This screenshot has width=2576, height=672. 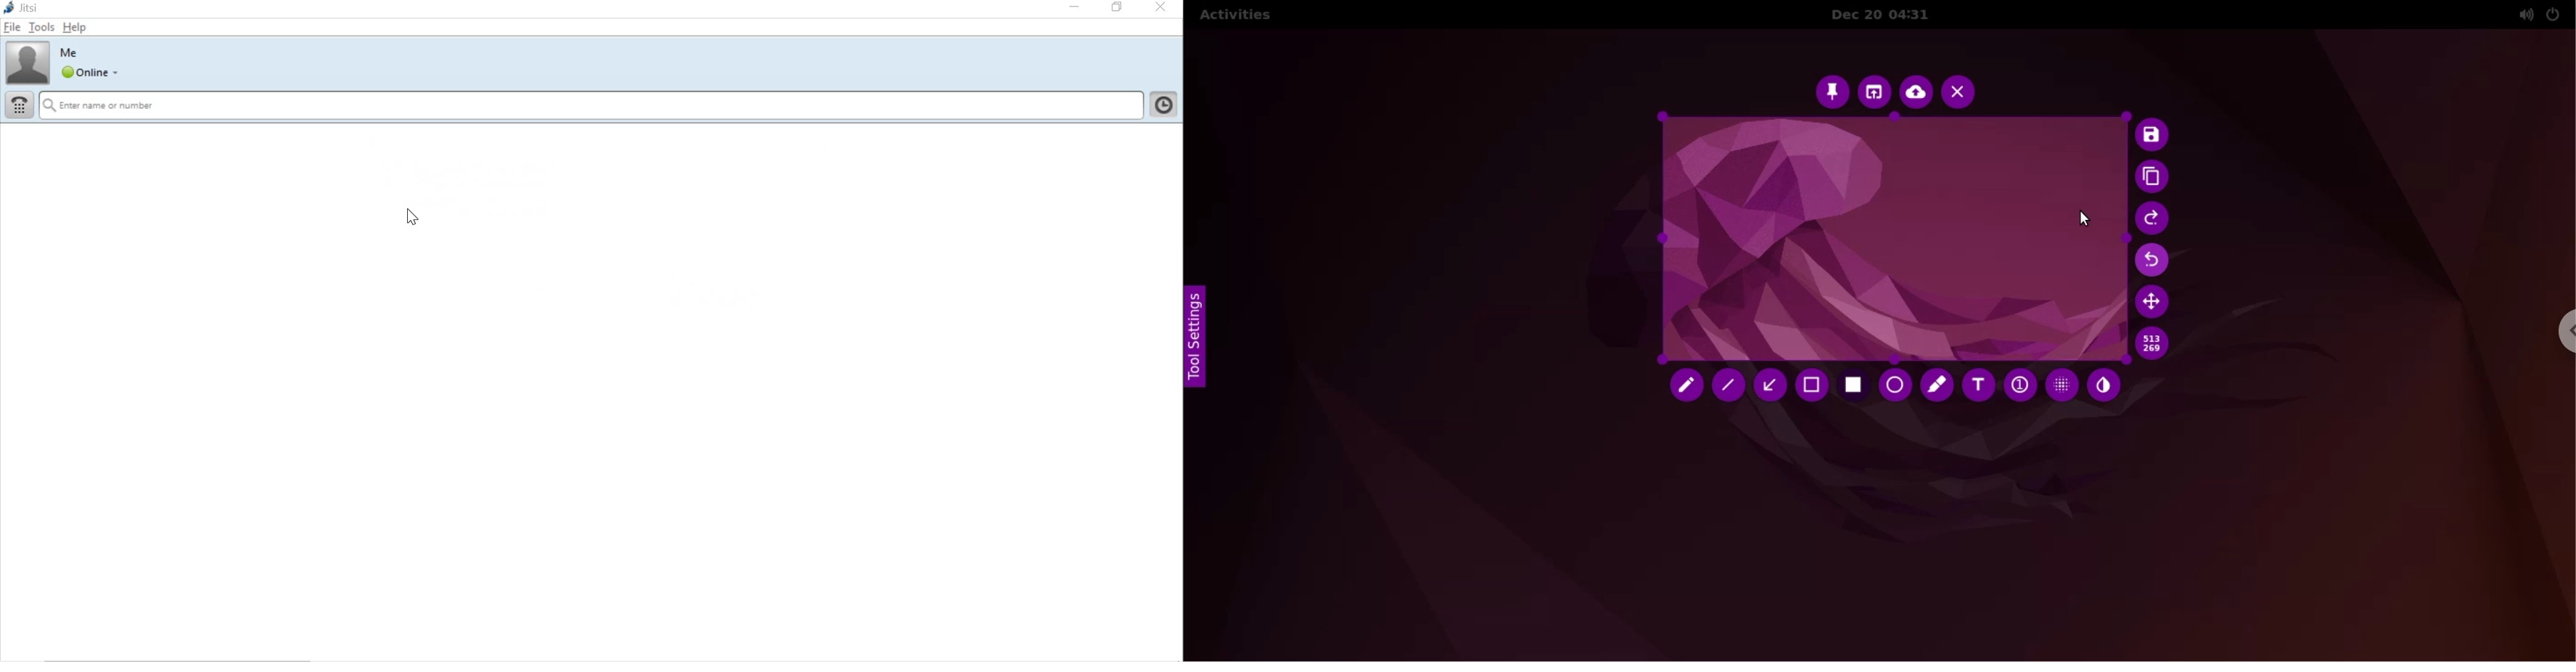 I want to click on system name, so click(x=23, y=8).